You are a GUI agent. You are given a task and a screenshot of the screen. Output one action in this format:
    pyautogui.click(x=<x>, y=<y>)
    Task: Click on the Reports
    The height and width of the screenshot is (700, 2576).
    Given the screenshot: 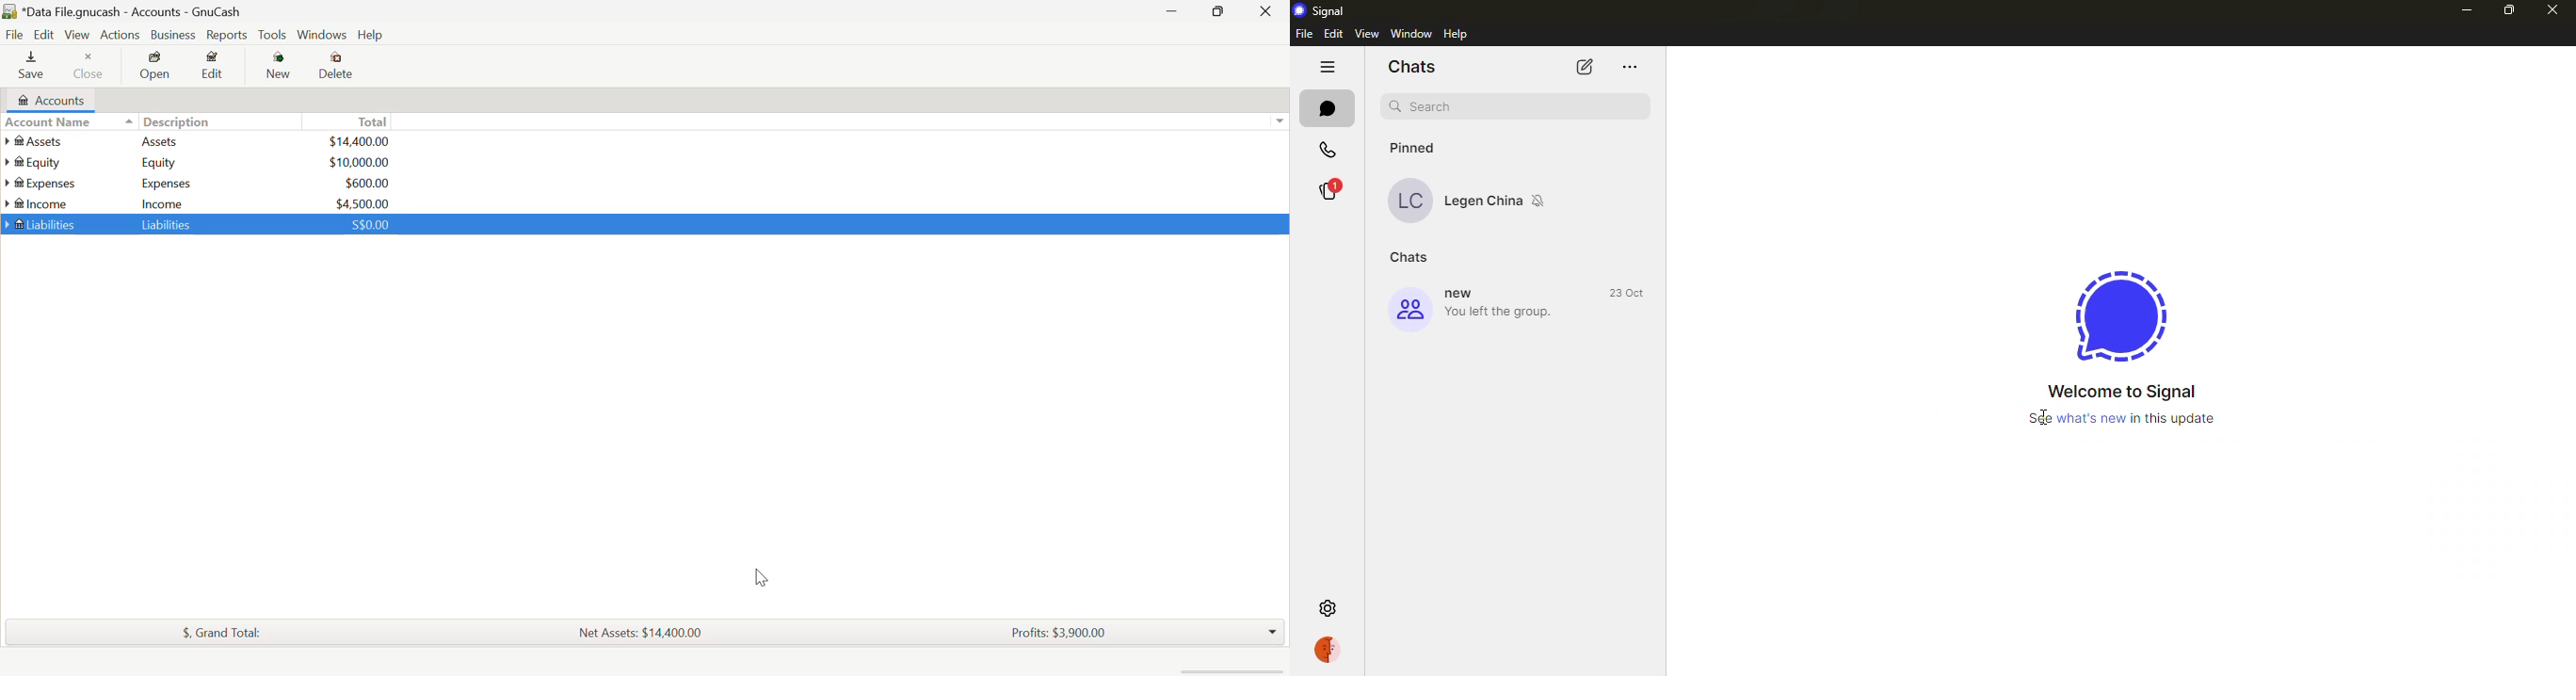 What is the action you would take?
    pyautogui.click(x=230, y=35)
    